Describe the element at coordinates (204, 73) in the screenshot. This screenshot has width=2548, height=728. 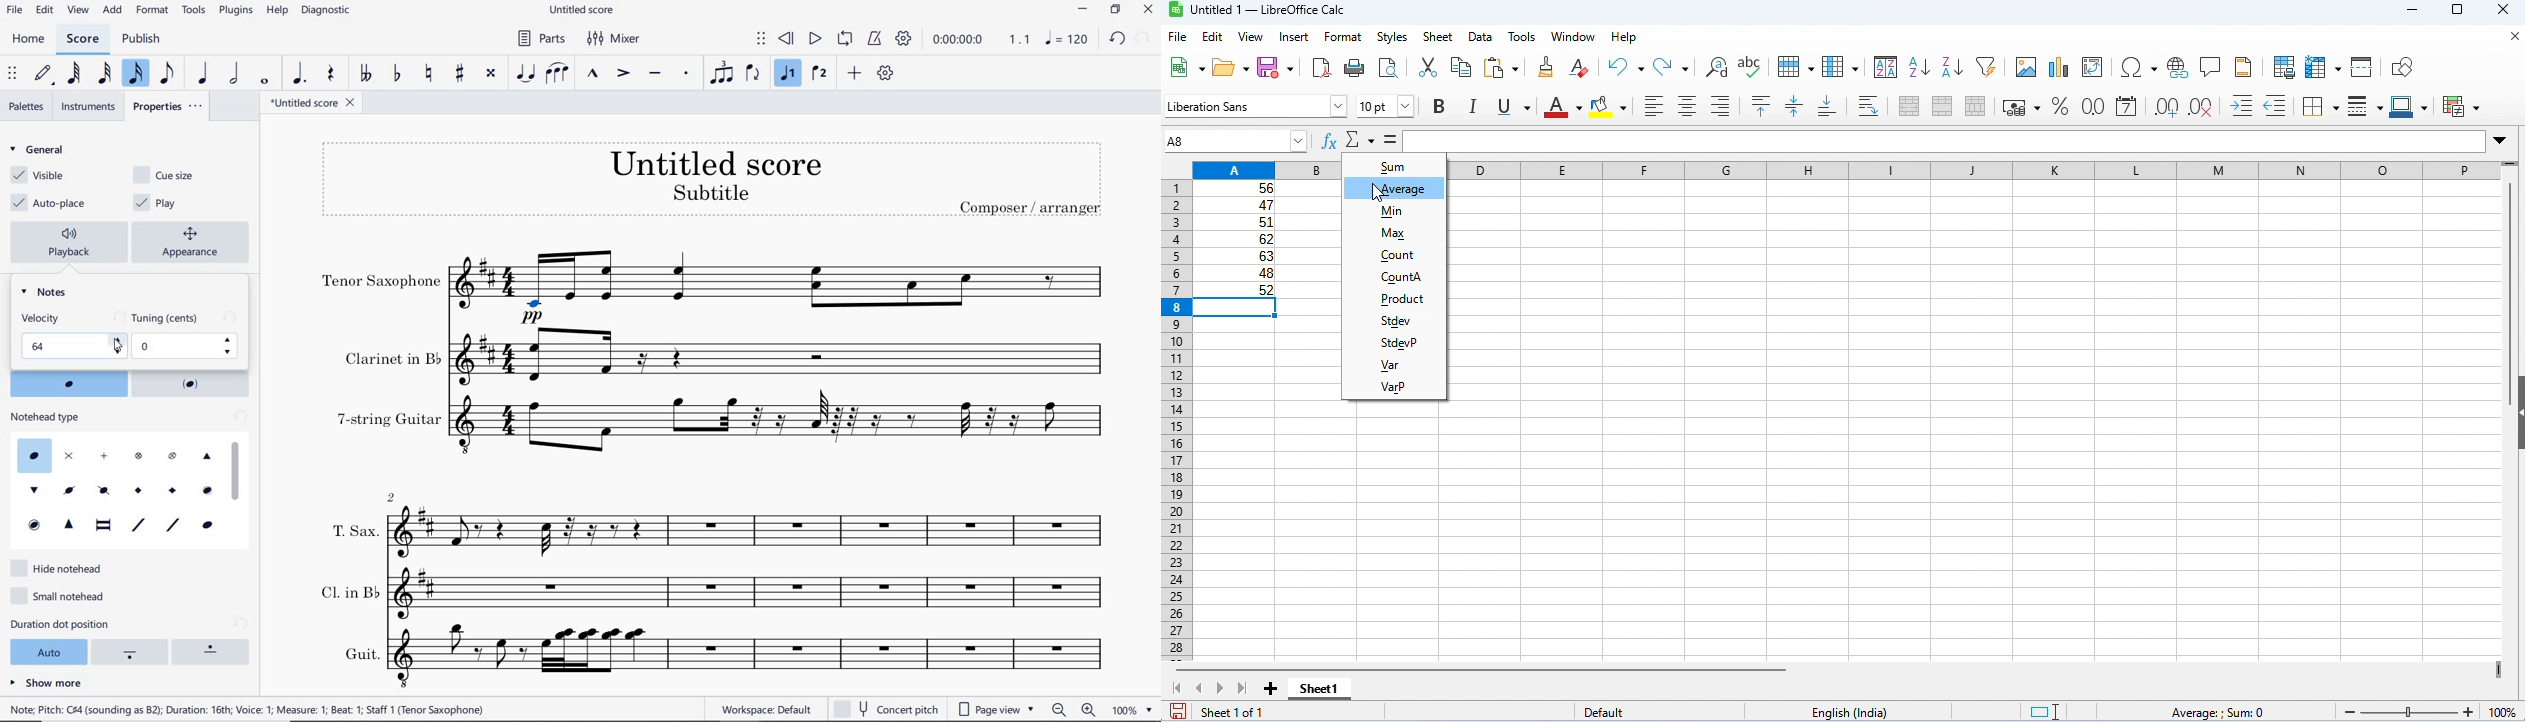
I see `QUARTER NOTE` at that location.